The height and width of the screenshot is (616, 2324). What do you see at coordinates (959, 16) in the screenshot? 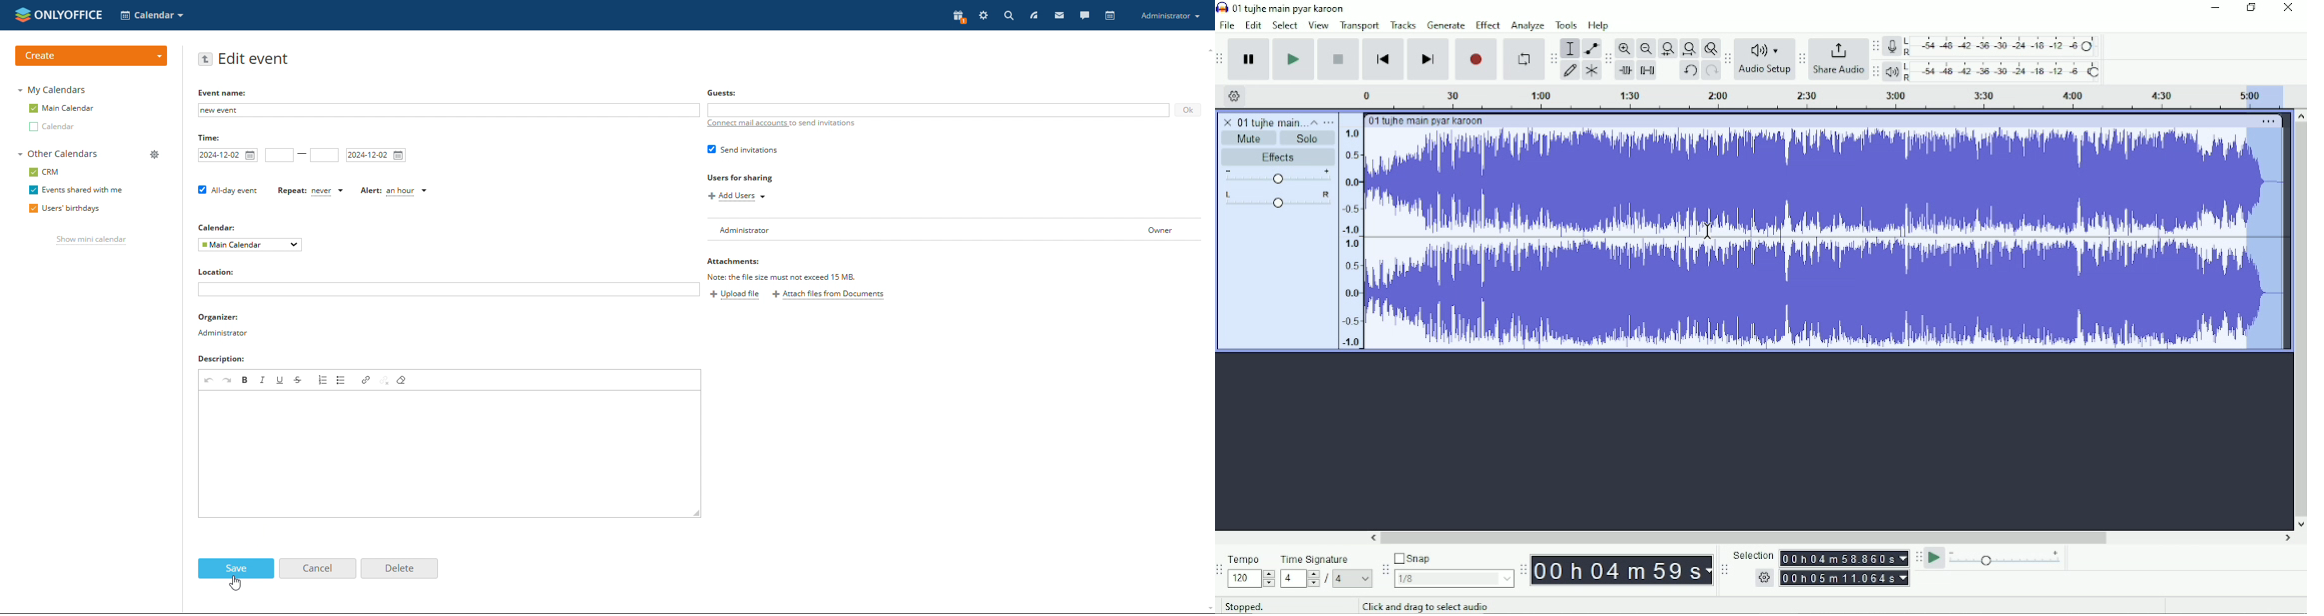
I see `present` at bounding box center [959, 16].